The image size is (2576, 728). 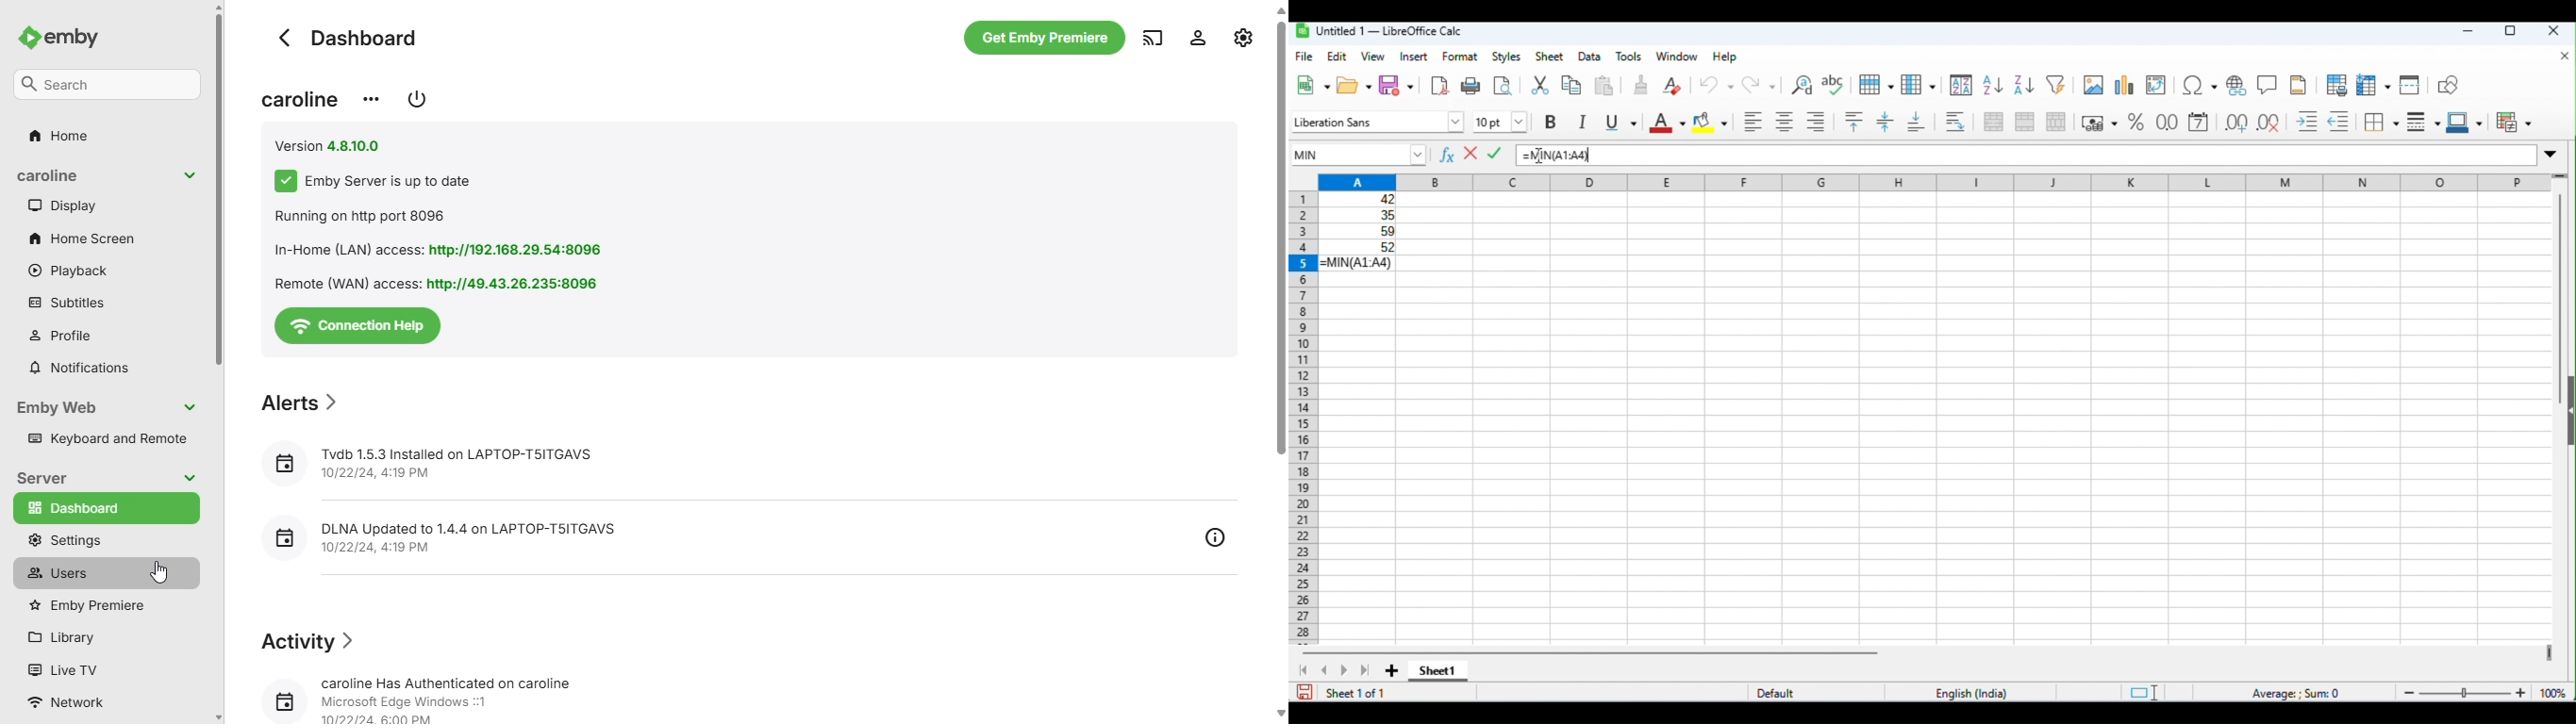 What do you see at coordinates (67, 303) in the screenshot?
I see `subtitles` at bounding box center [67, 303].